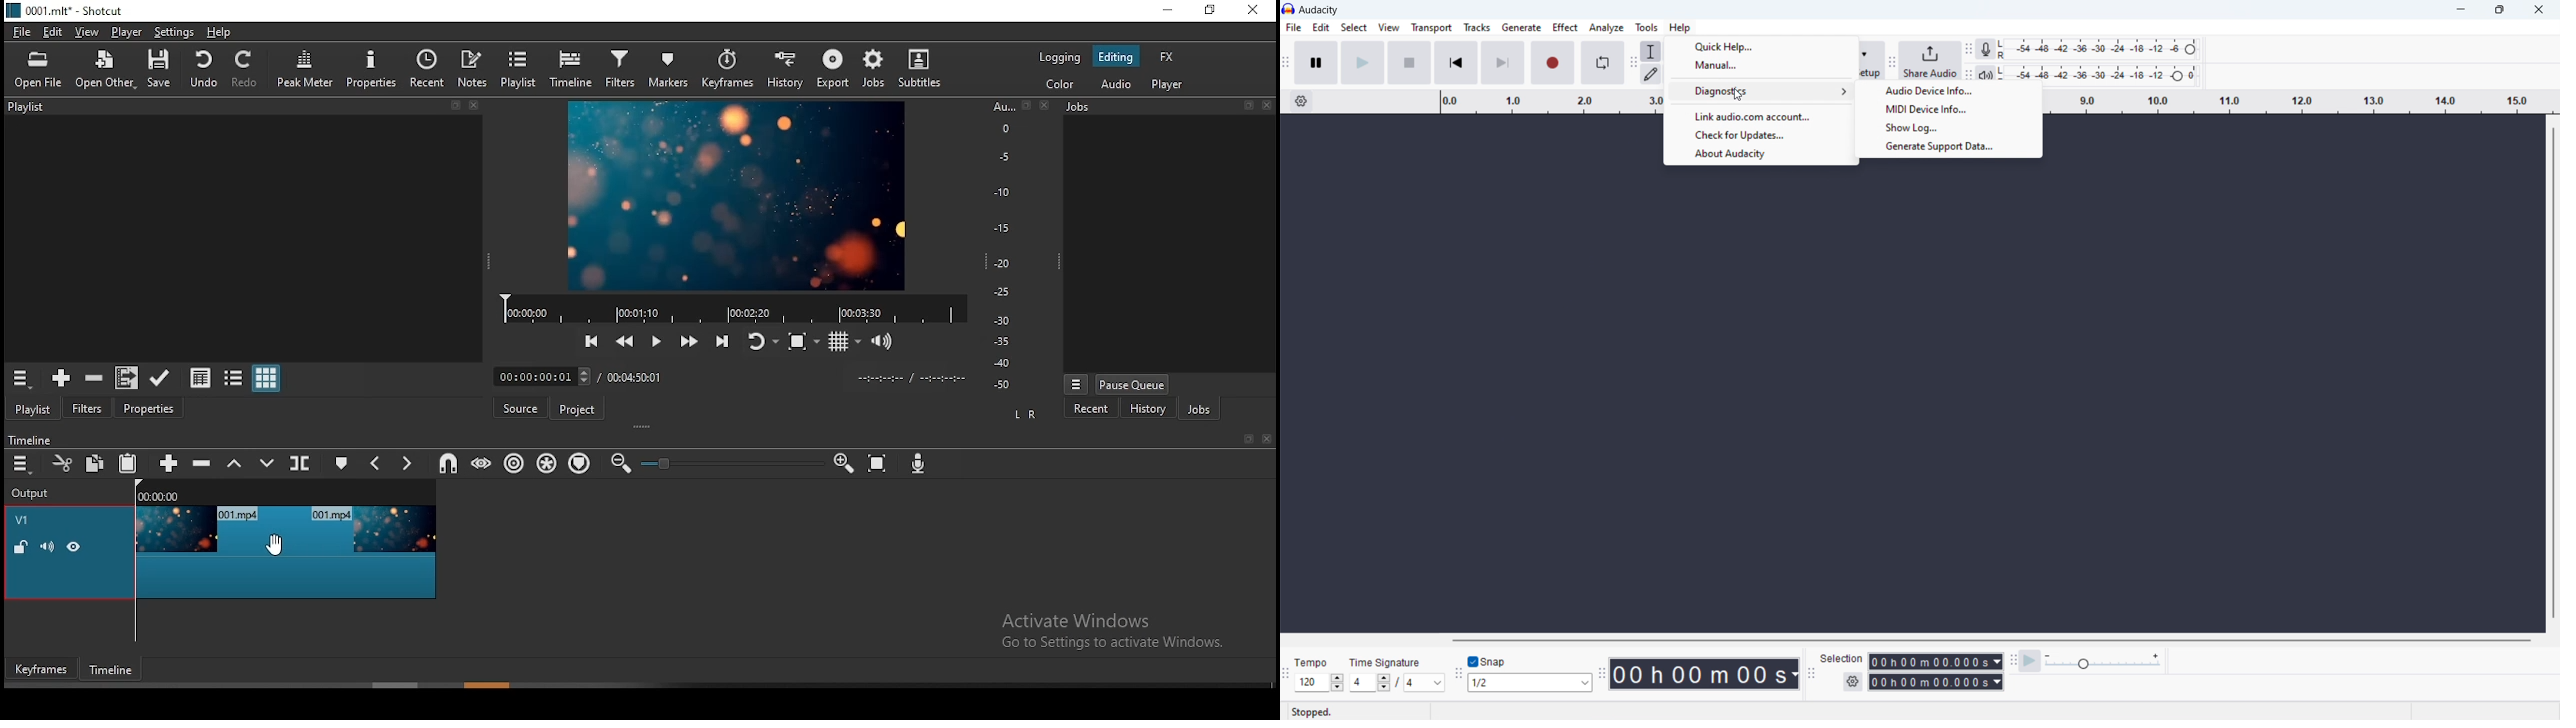 This screenshot has width=2576, height=728. I want to click on markers, so click(667, 68).